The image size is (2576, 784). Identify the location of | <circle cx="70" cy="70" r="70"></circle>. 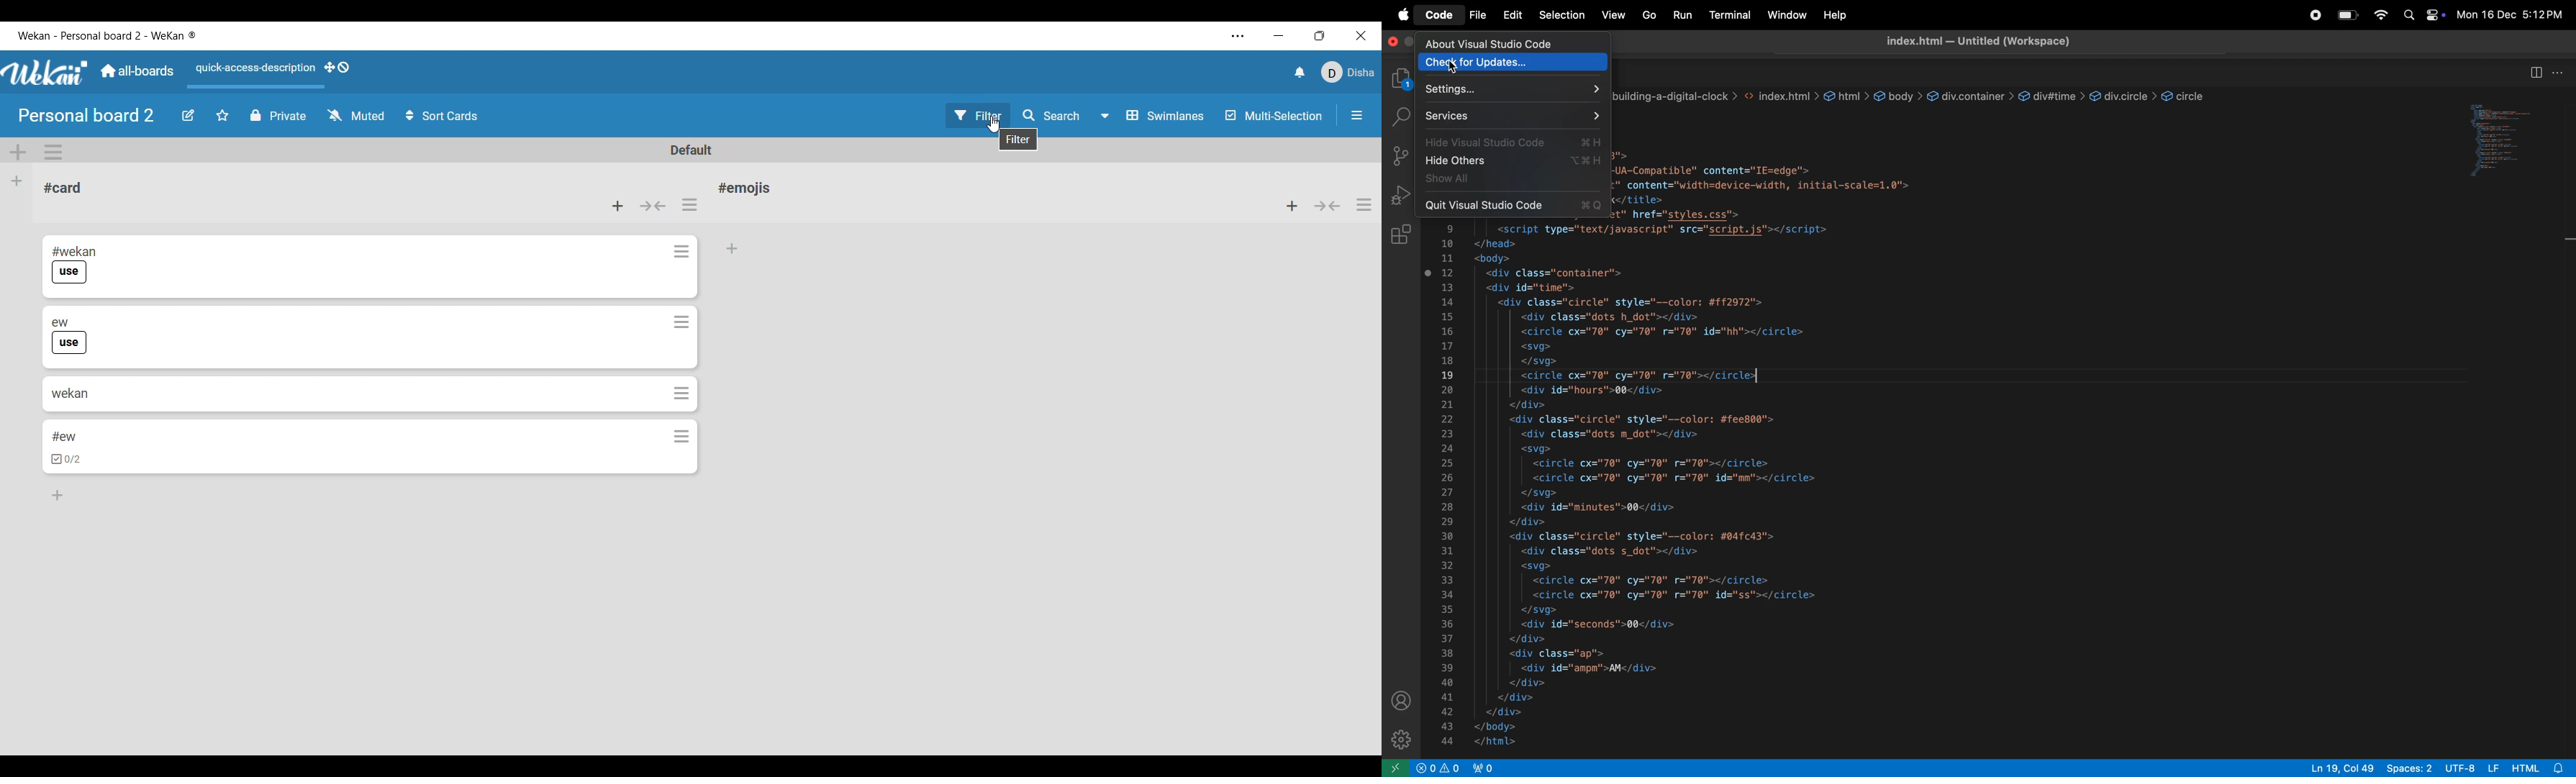
(1640, 375).